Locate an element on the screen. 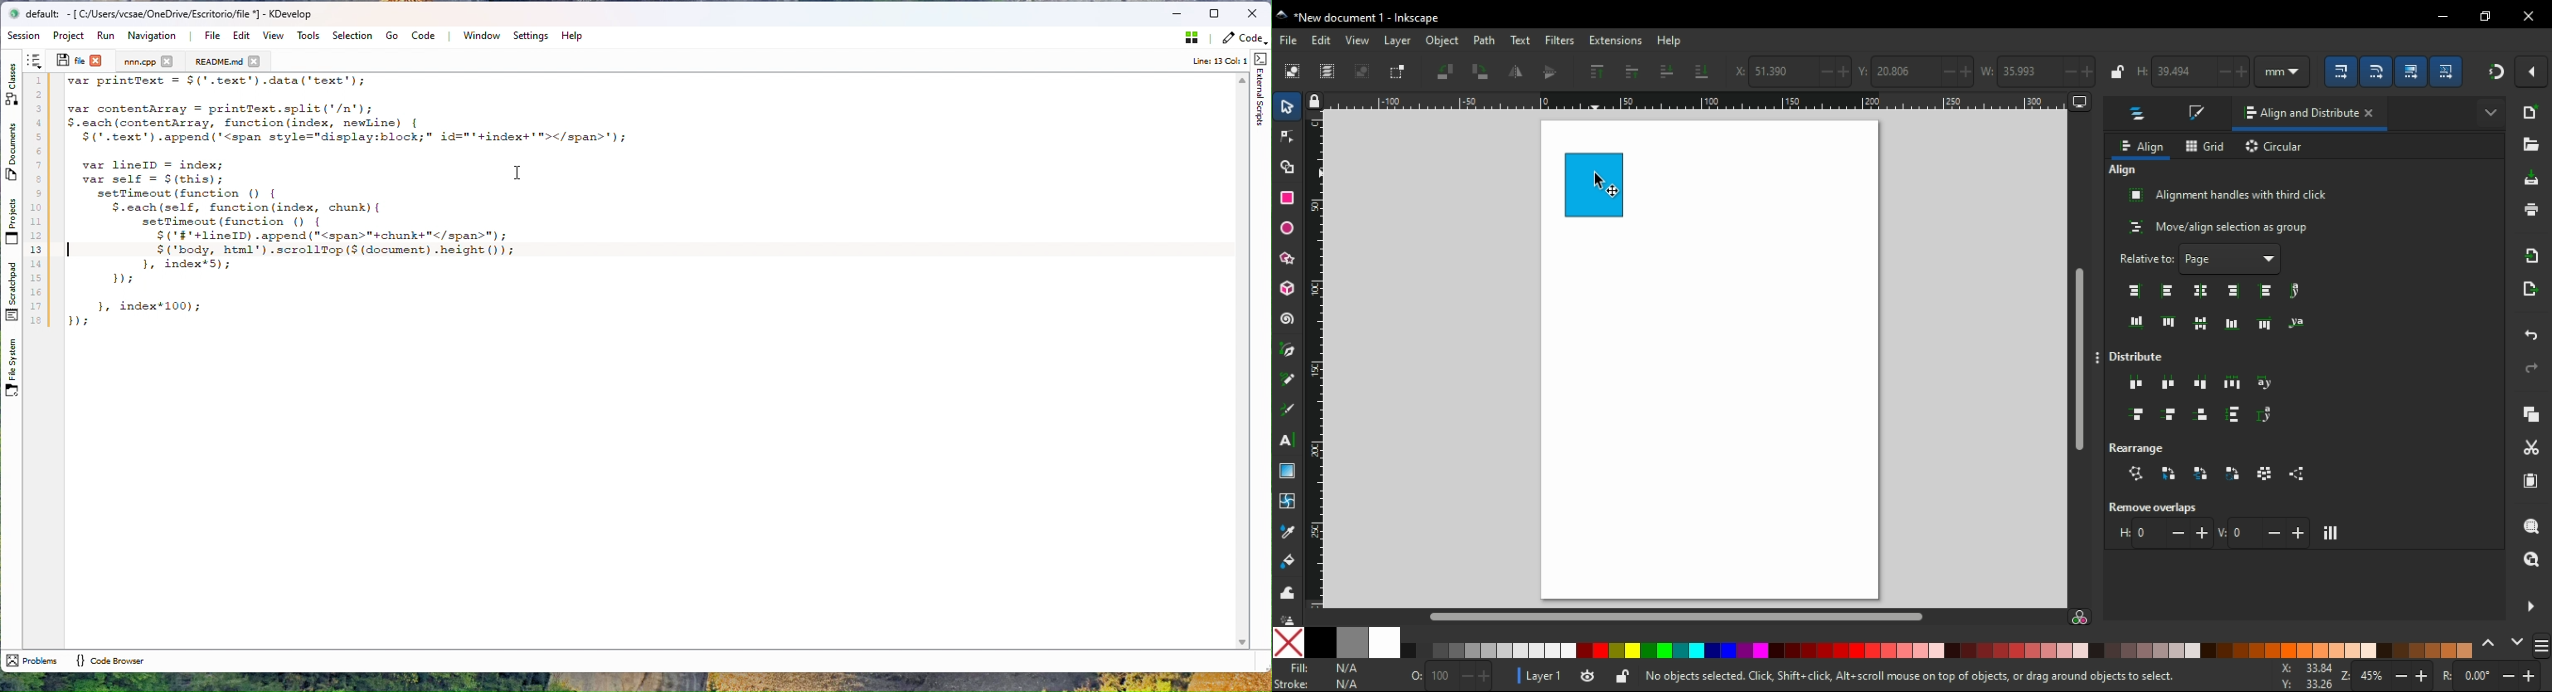 The width and height of the screenshot is (2576, 700). Scratchpad is located at coordinates (11, 291).